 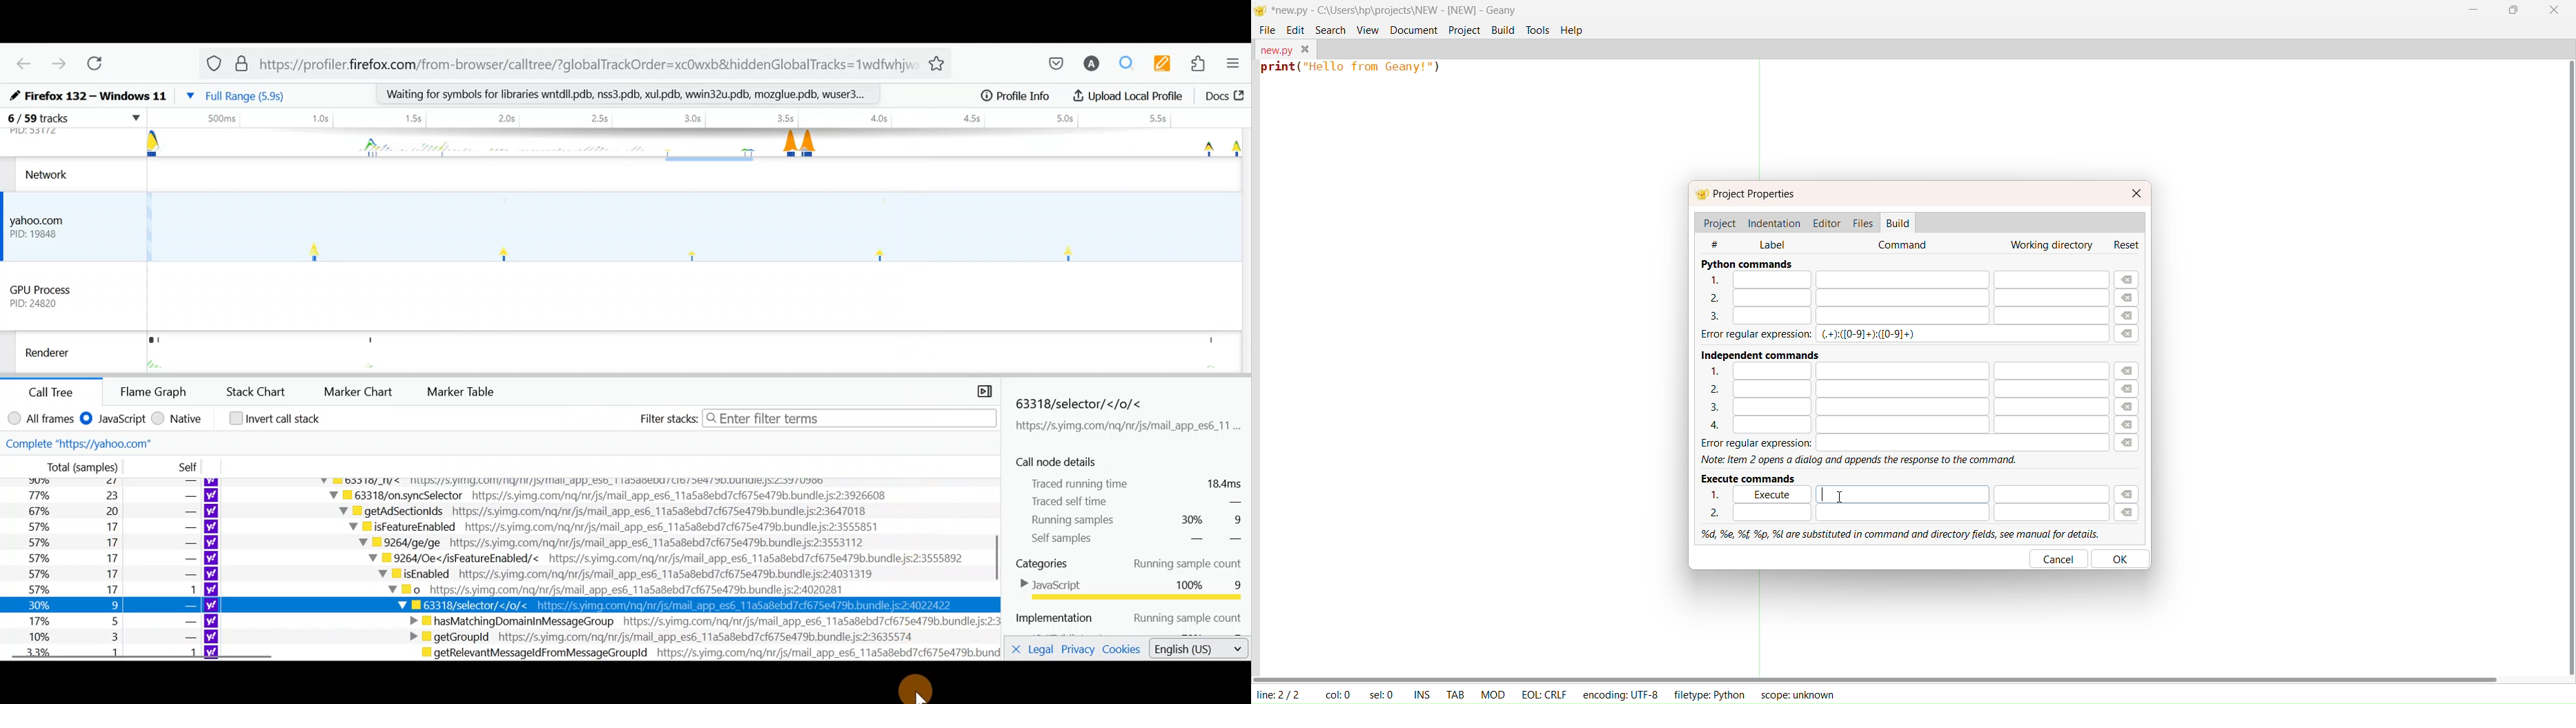 What do you see at coordinates (815, 417) in the screenshot?
I see `Filter stacks: | Q Enter filter terms |` at bounding box center [815, 417].